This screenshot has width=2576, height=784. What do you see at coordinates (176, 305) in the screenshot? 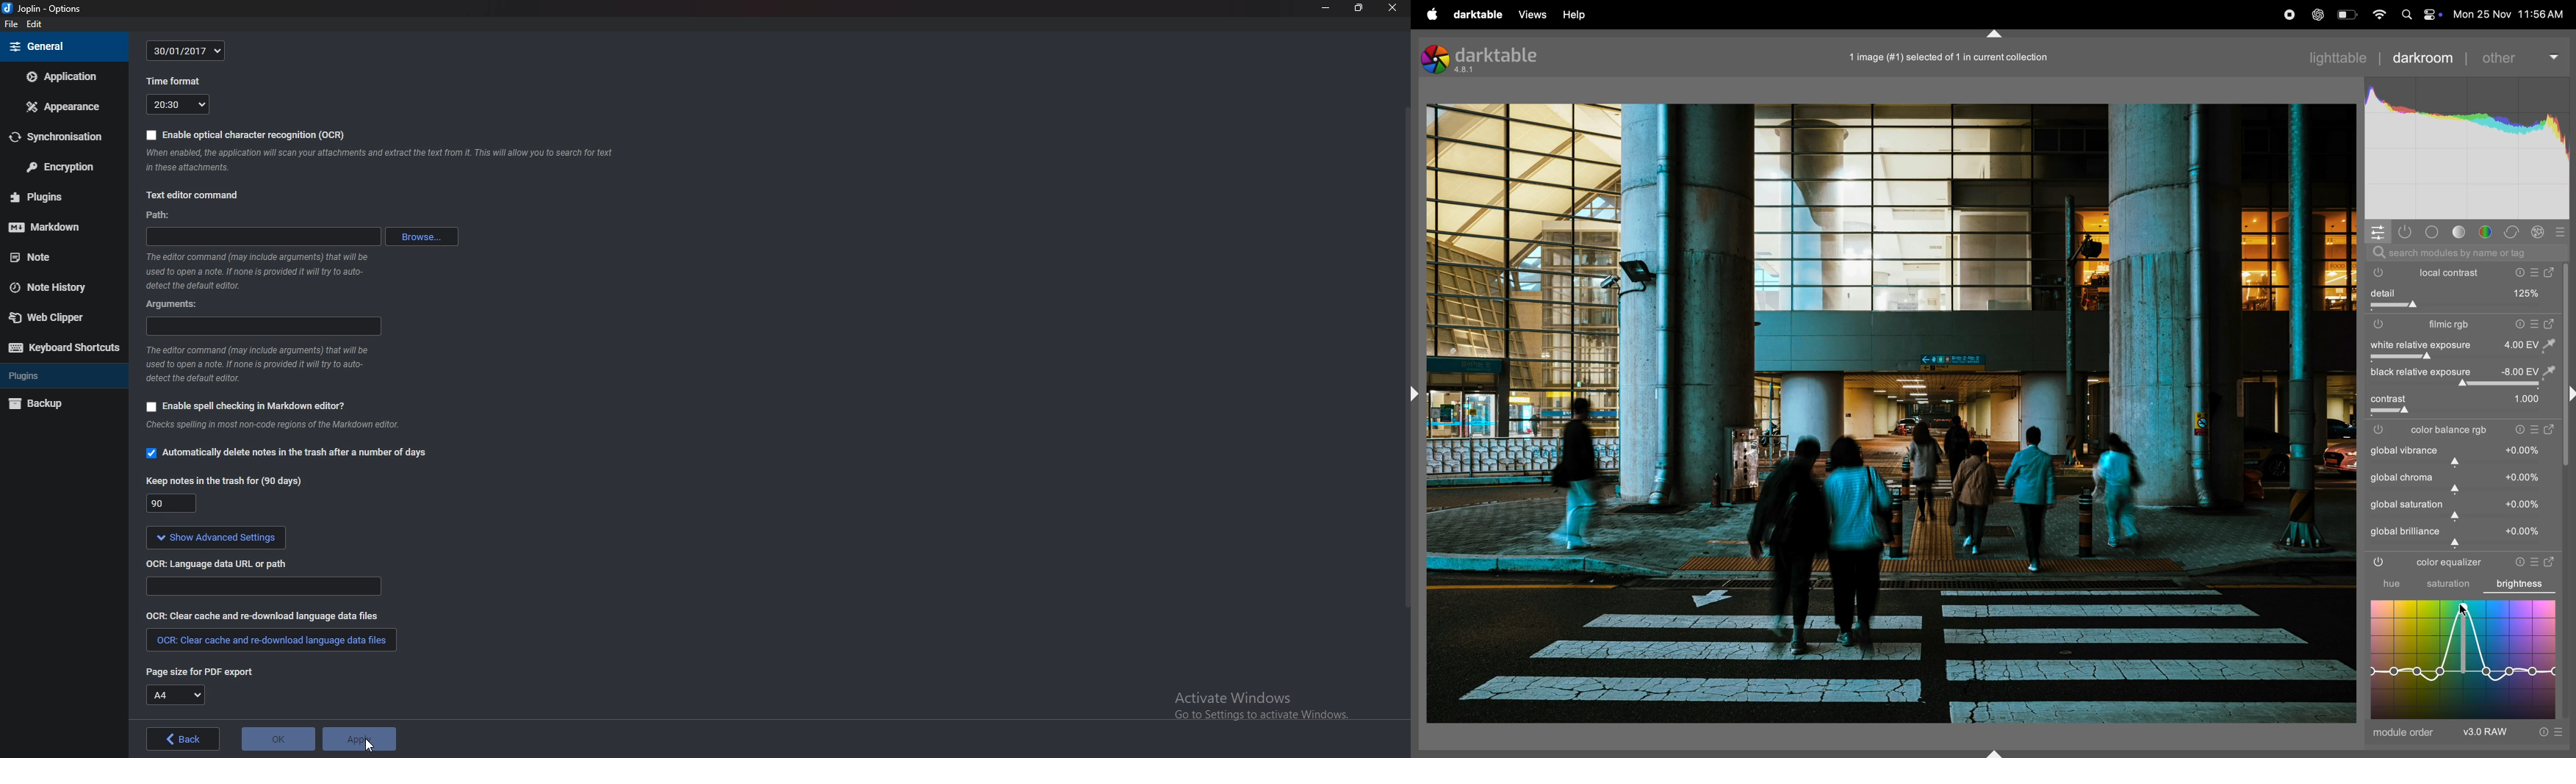
I see `argument` at bounding box center [176, 305].